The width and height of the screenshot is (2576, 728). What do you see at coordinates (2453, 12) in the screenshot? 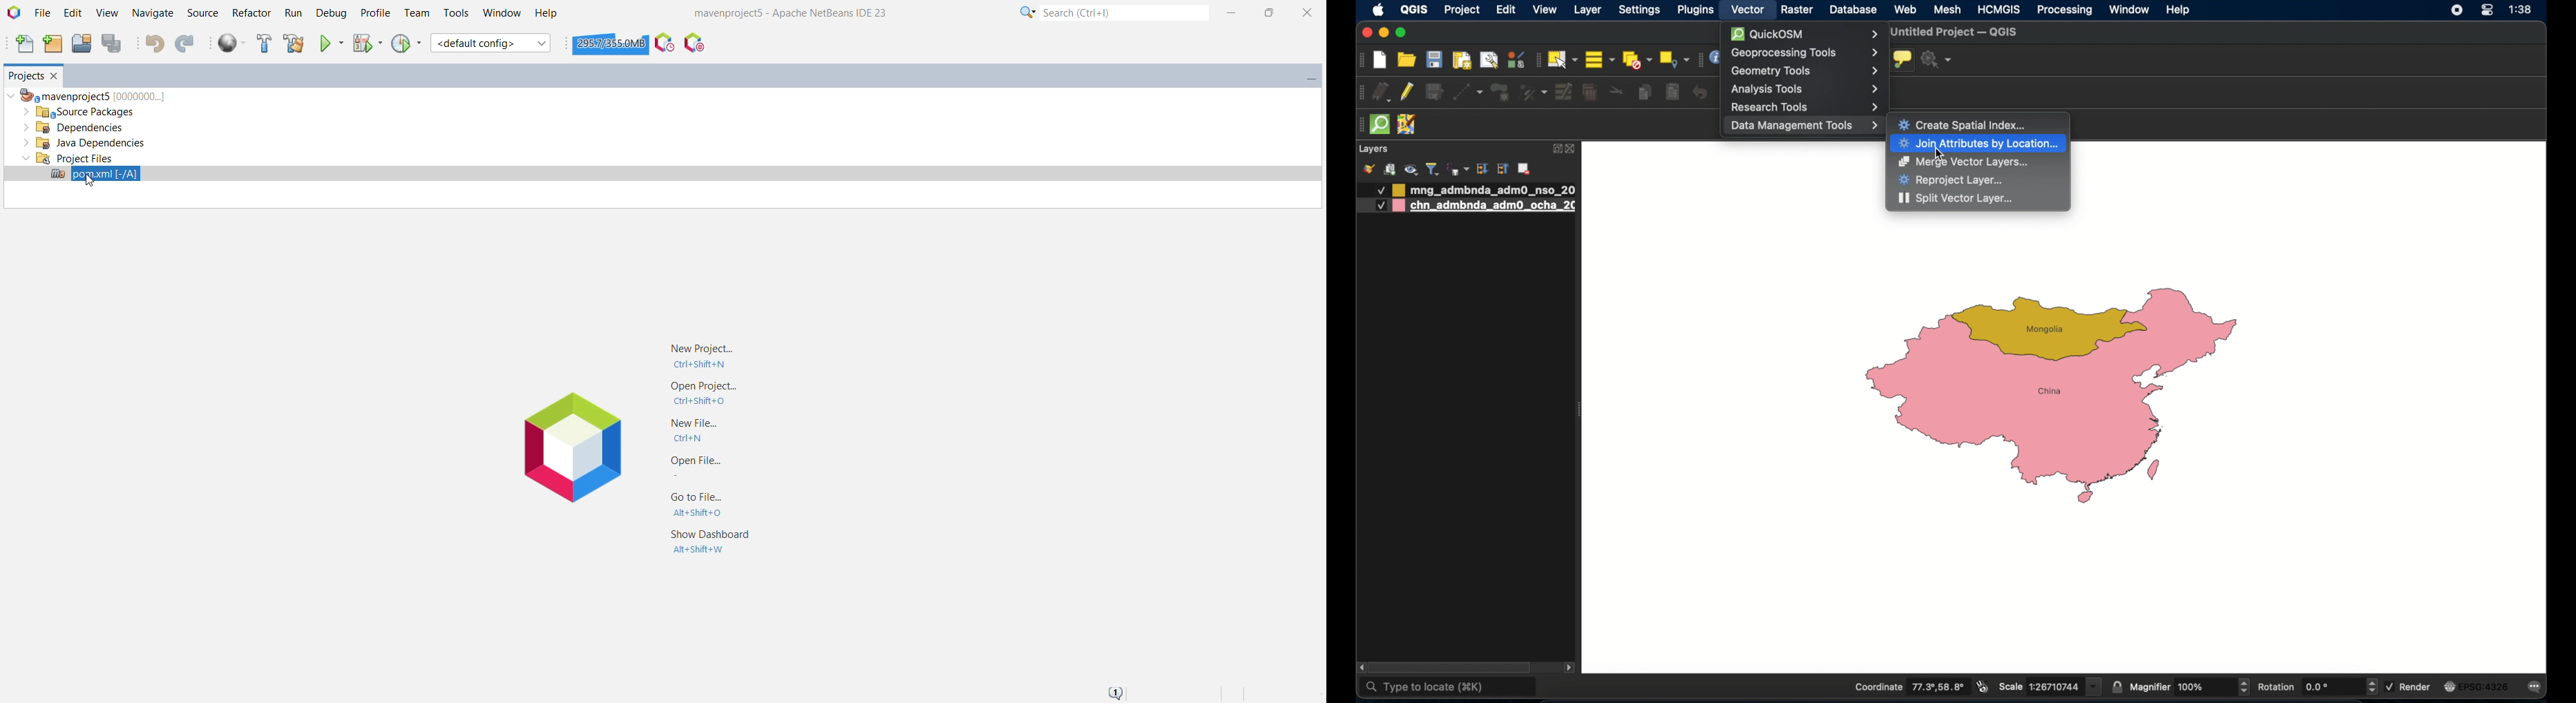
I see `control center` at bounding box center [2453, 12].